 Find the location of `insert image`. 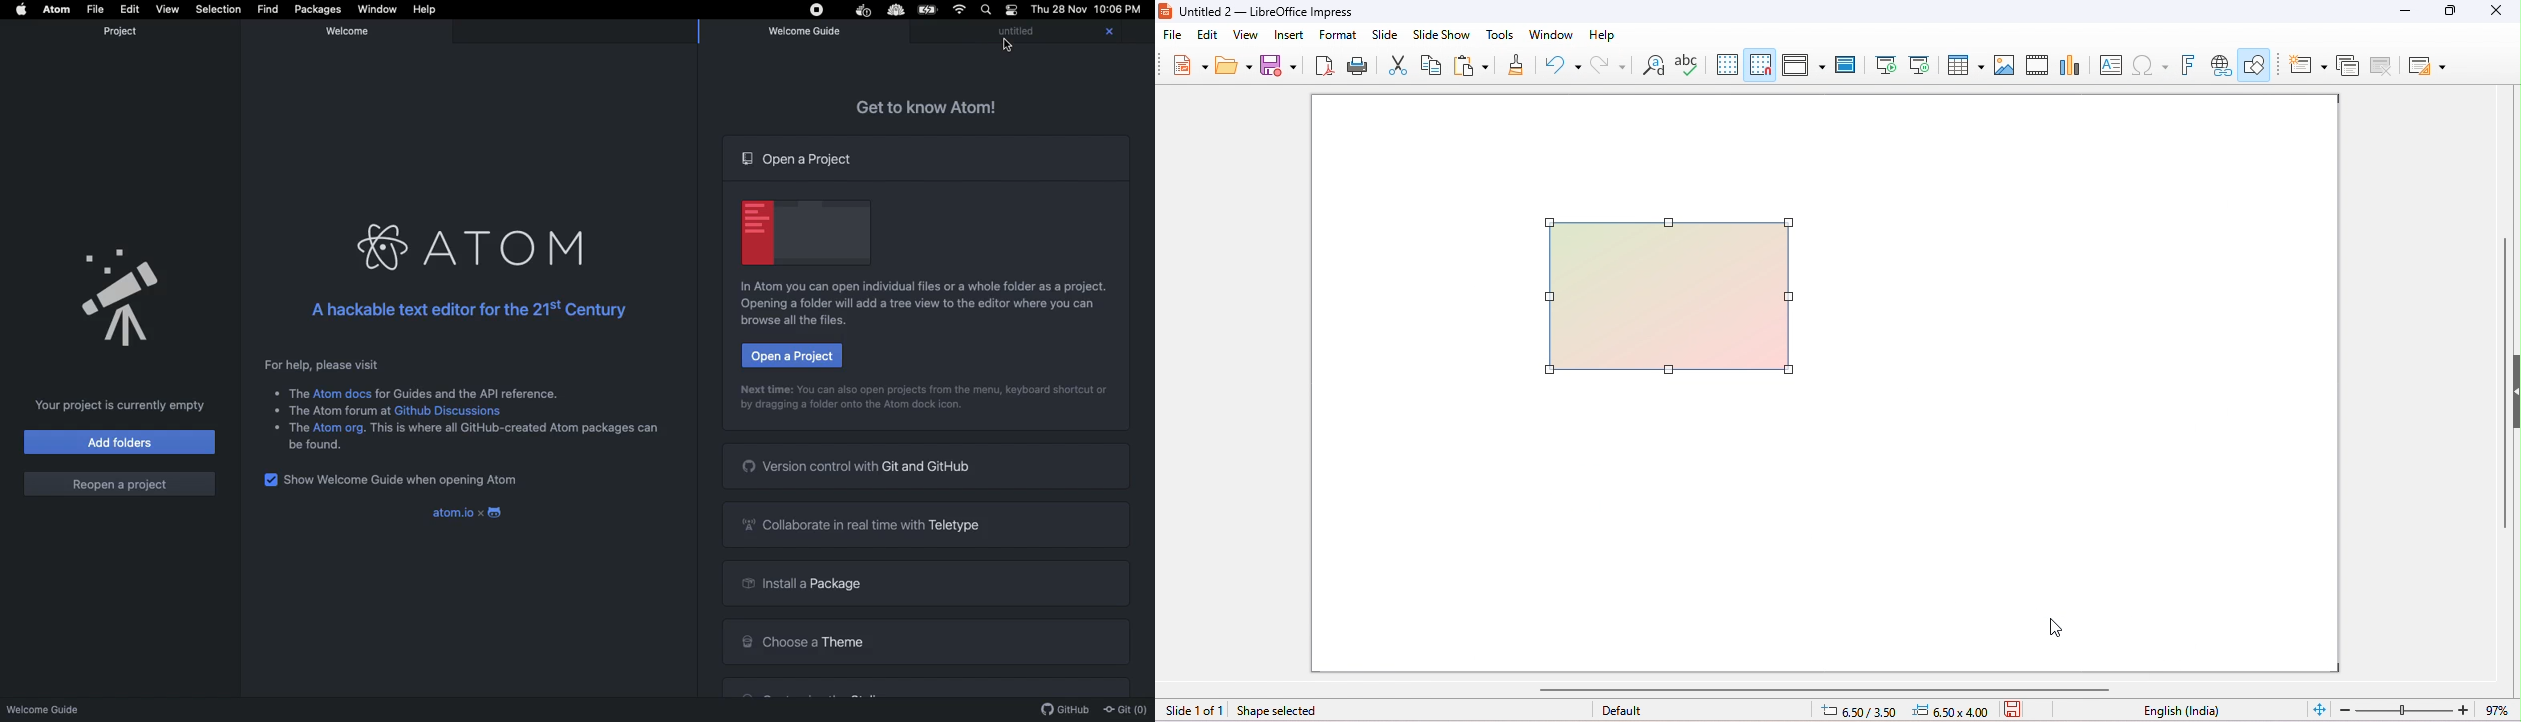

insert image is located at coordinates (2004, 64).